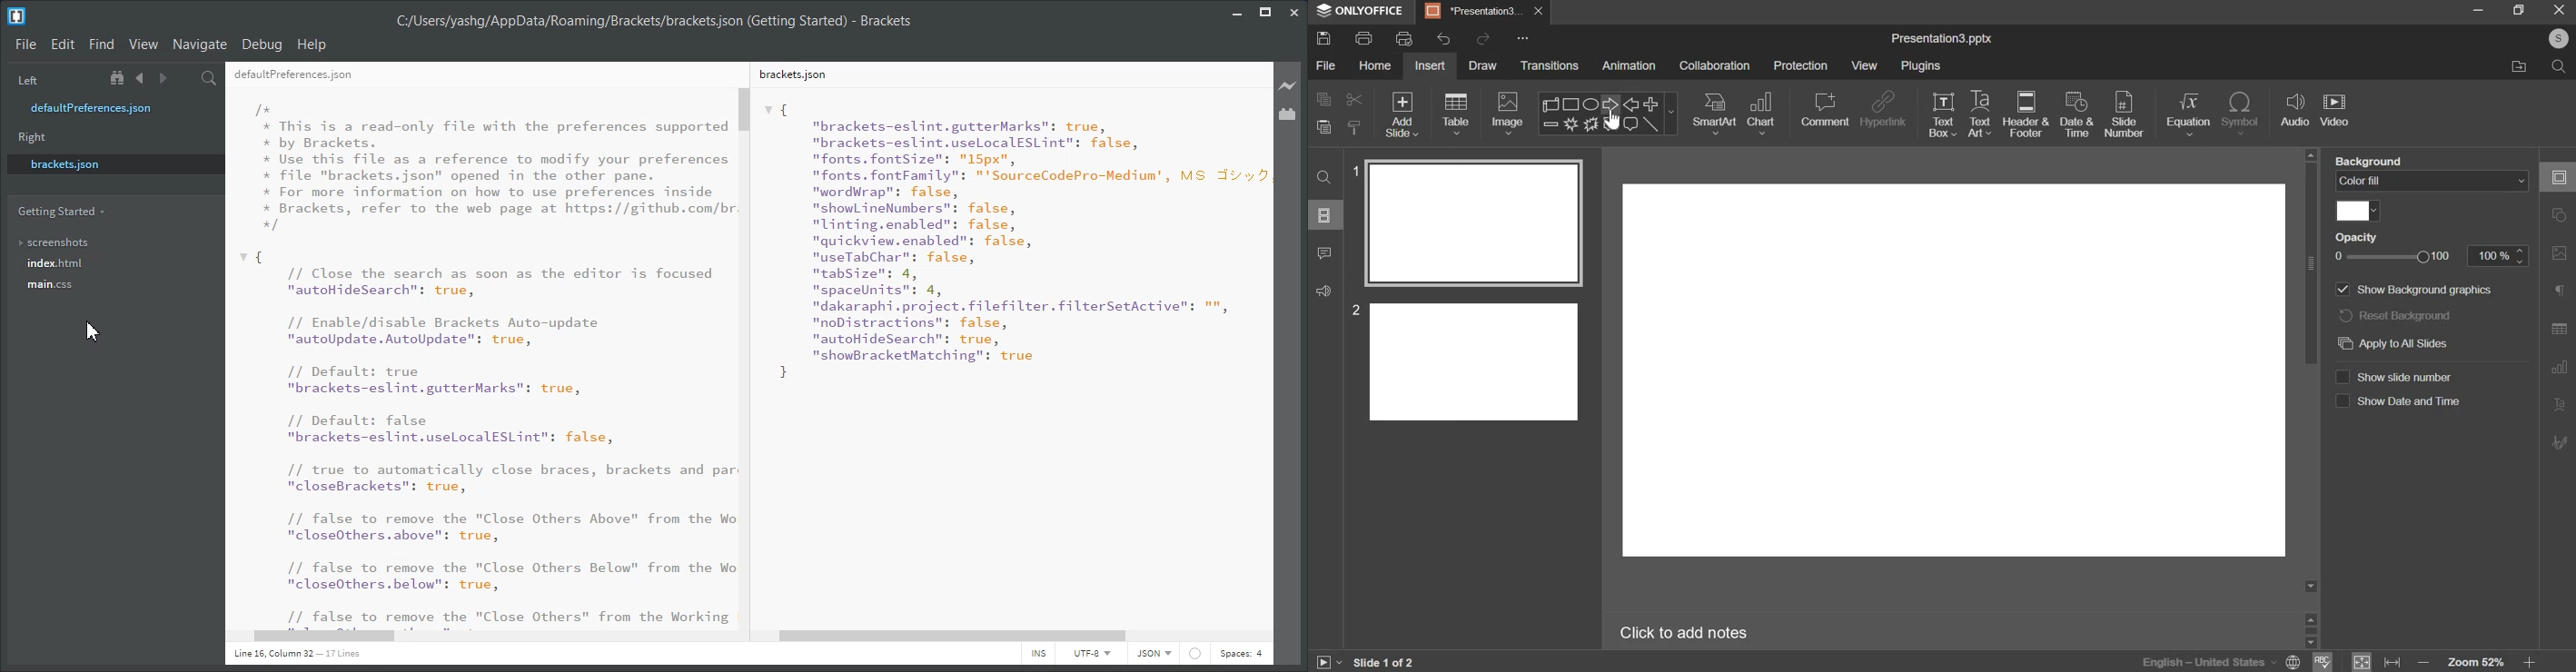 The image size is (2576, 672). Describe the element at coordinates (1471, 13) in the screenshot. I see `Presentation3` at that location.